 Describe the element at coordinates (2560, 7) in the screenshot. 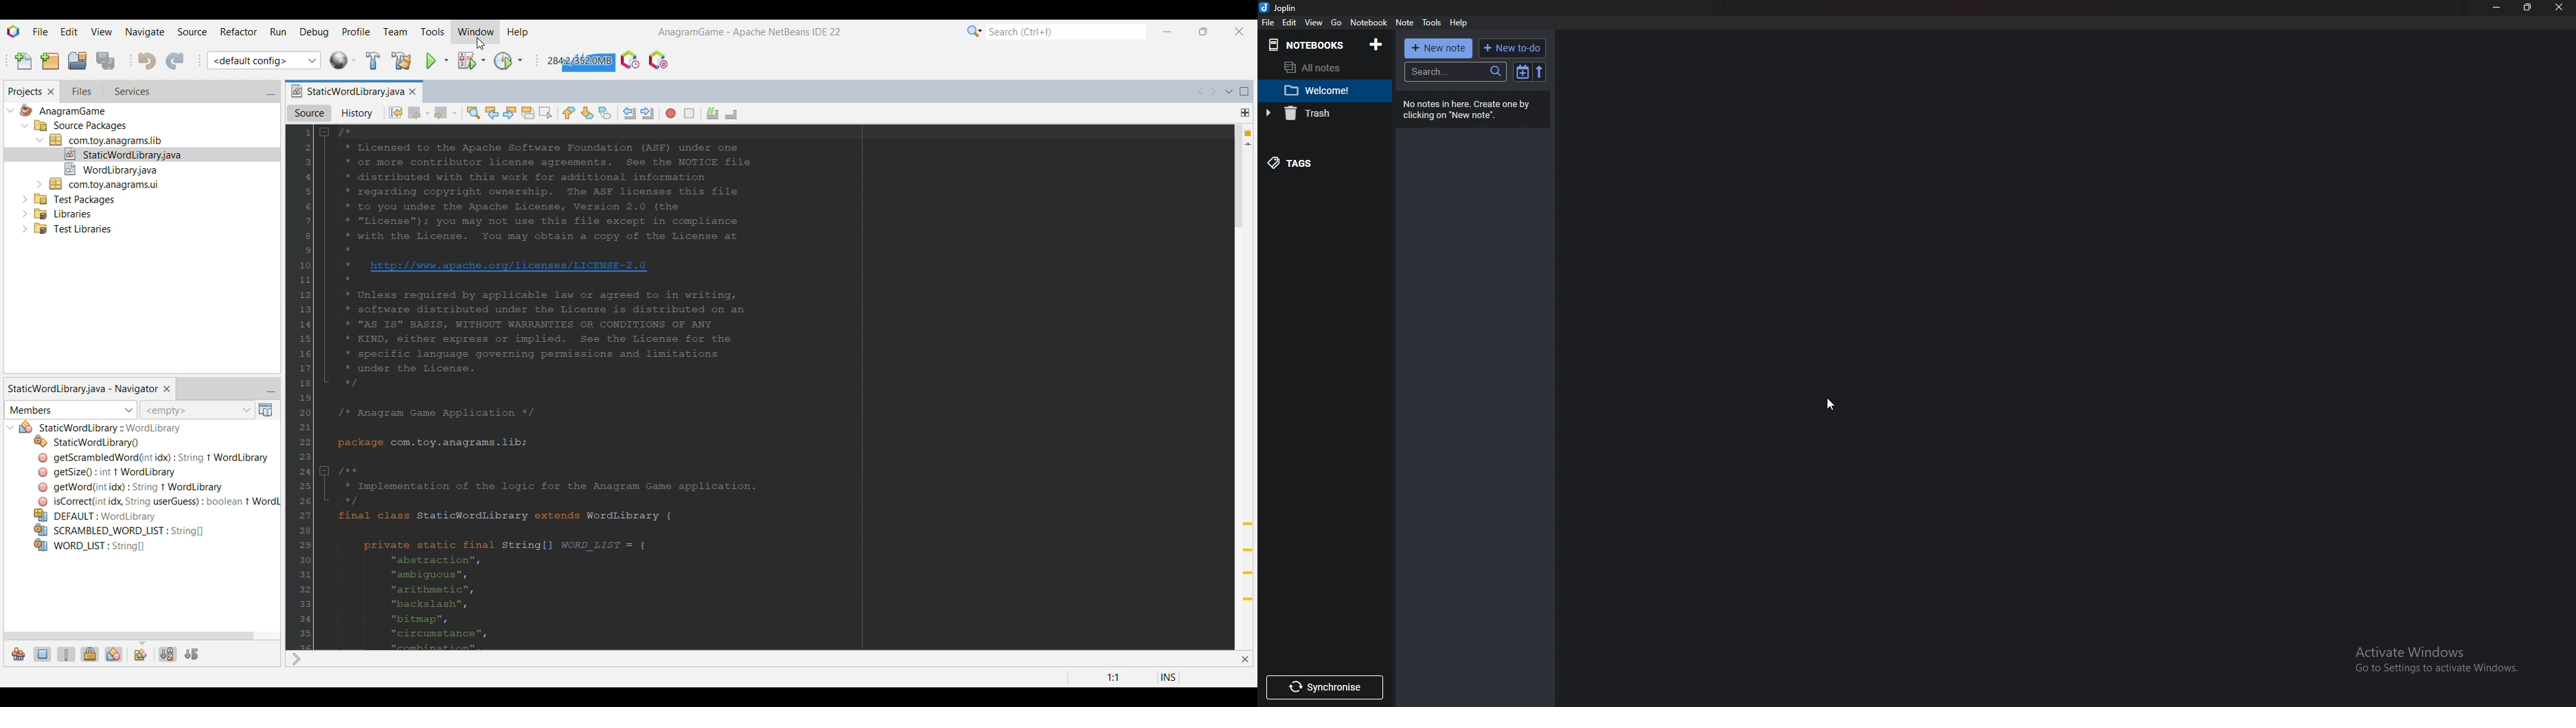

I see `close` at that location.